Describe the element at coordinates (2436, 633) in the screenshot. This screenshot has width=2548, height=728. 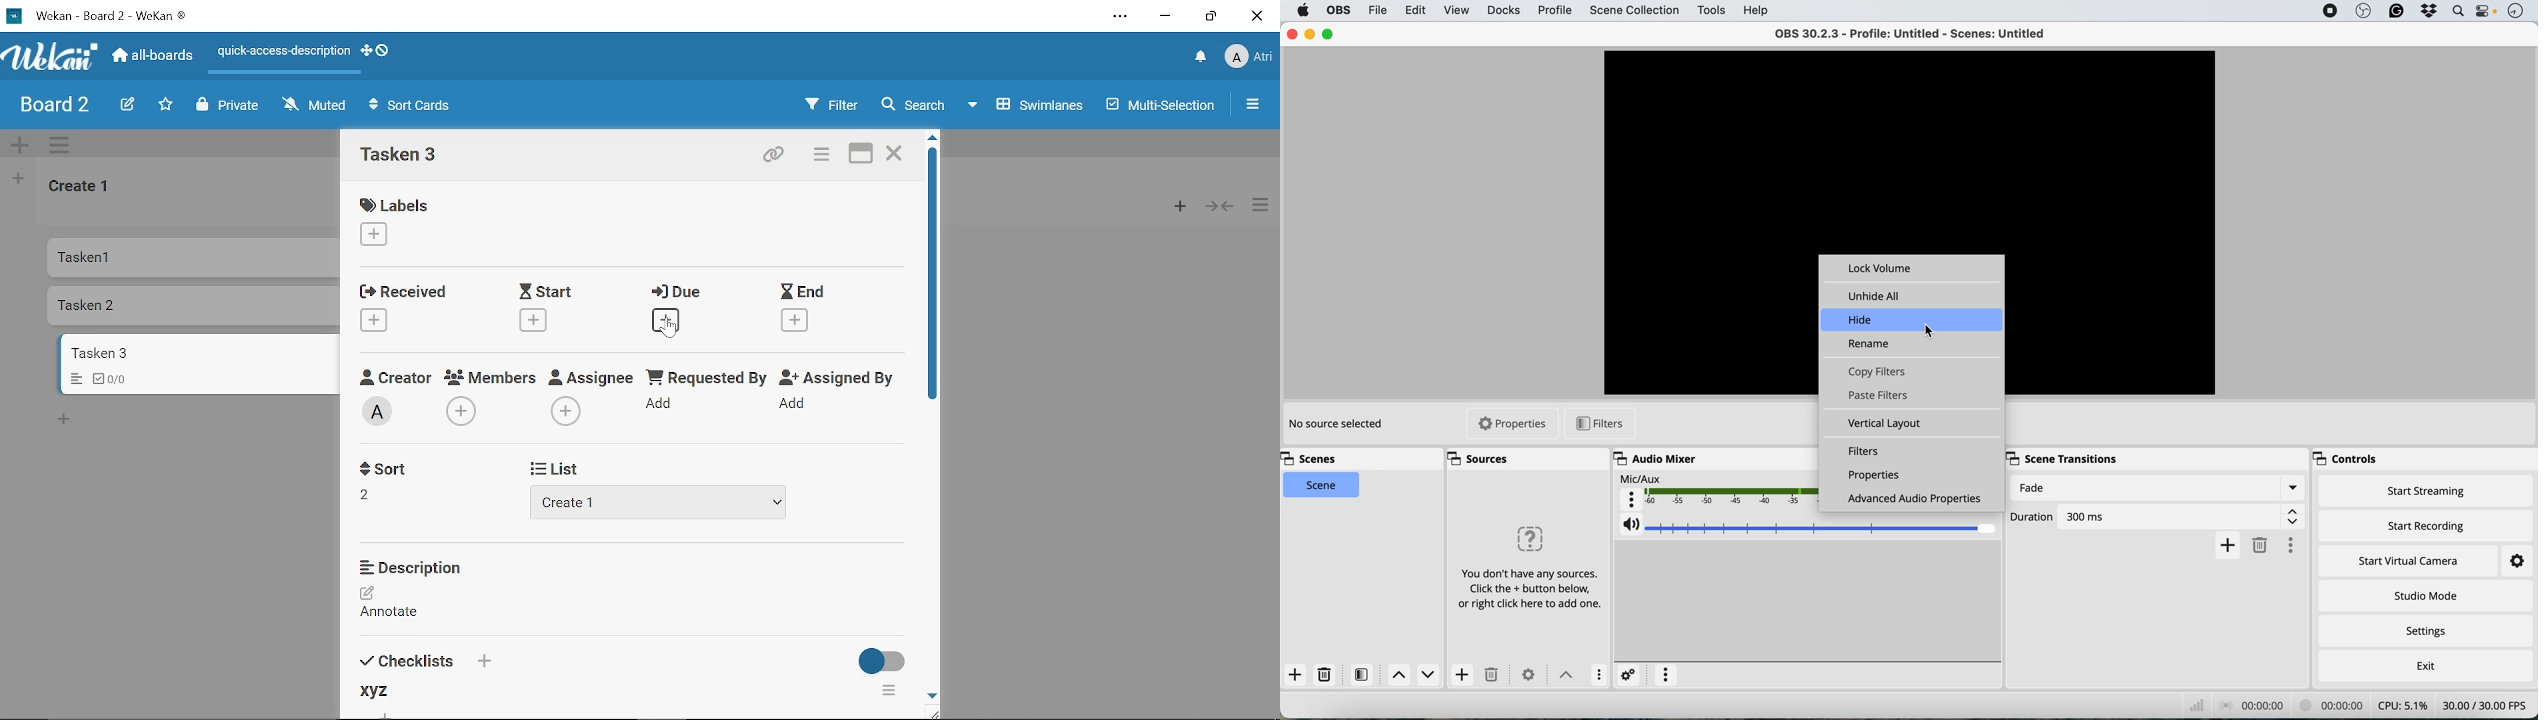
I see `settings` at that location.